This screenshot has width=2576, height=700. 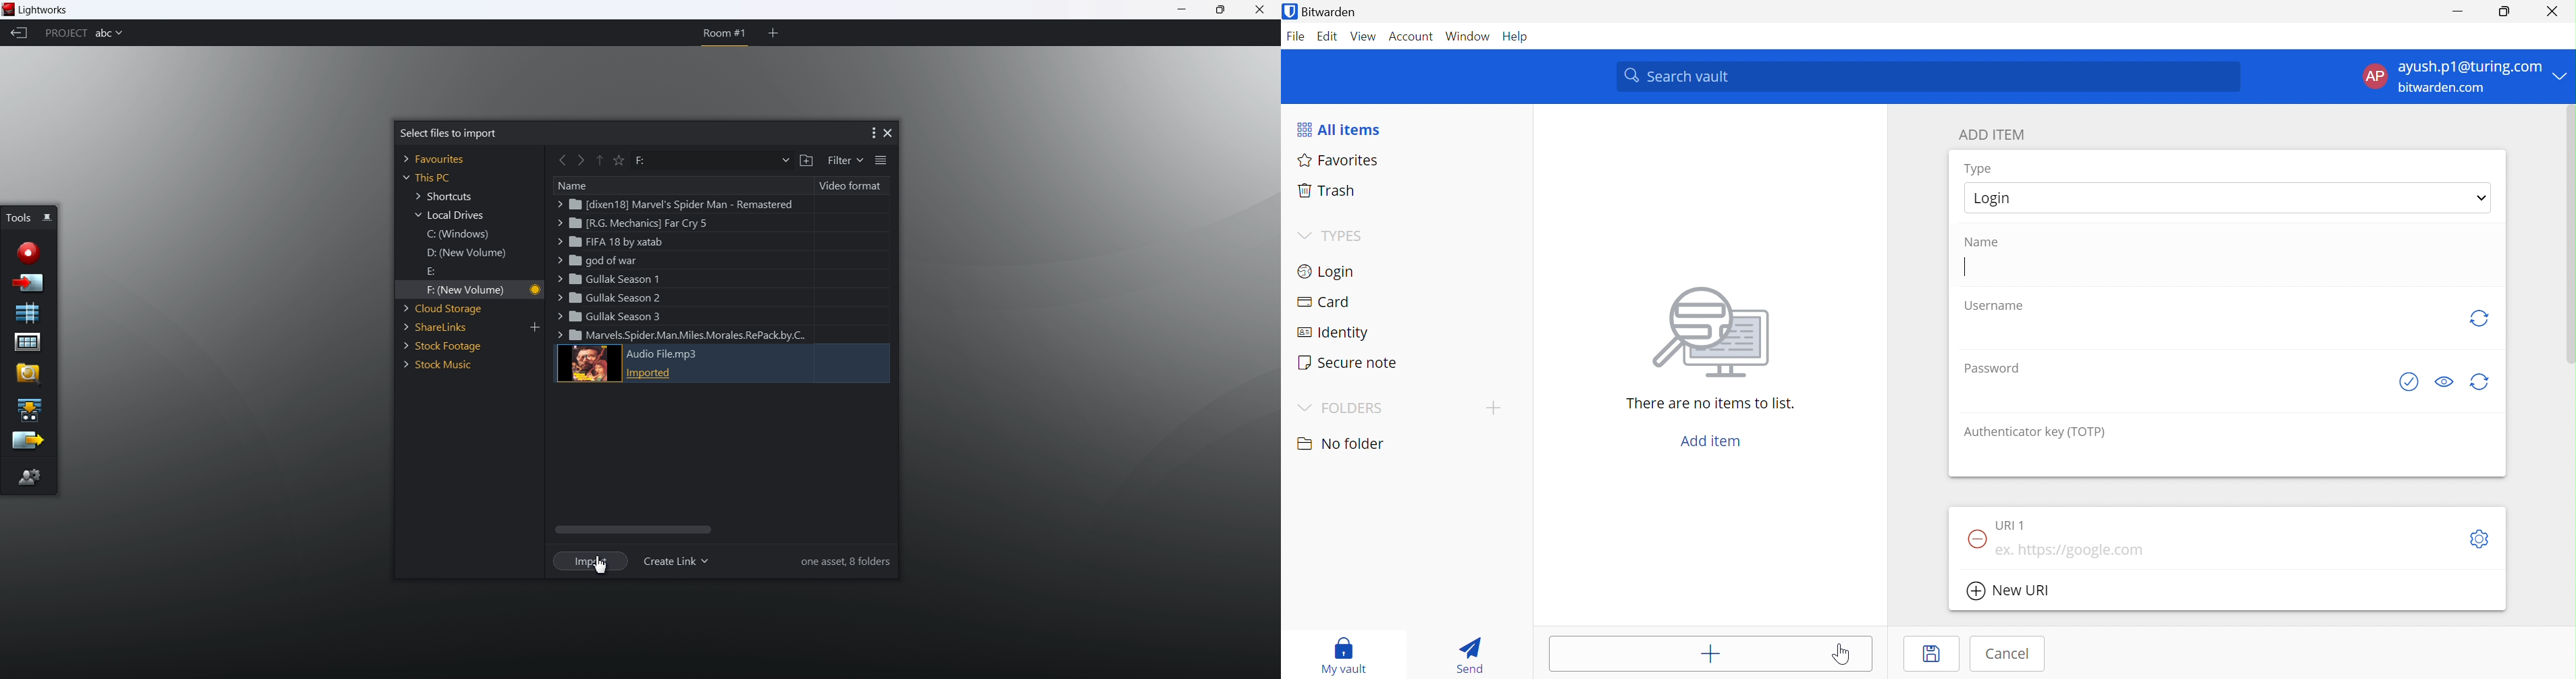 What do you see at coordinates (872, 133) in the screenshot?
I see `more` at bounding box center [872, 133].